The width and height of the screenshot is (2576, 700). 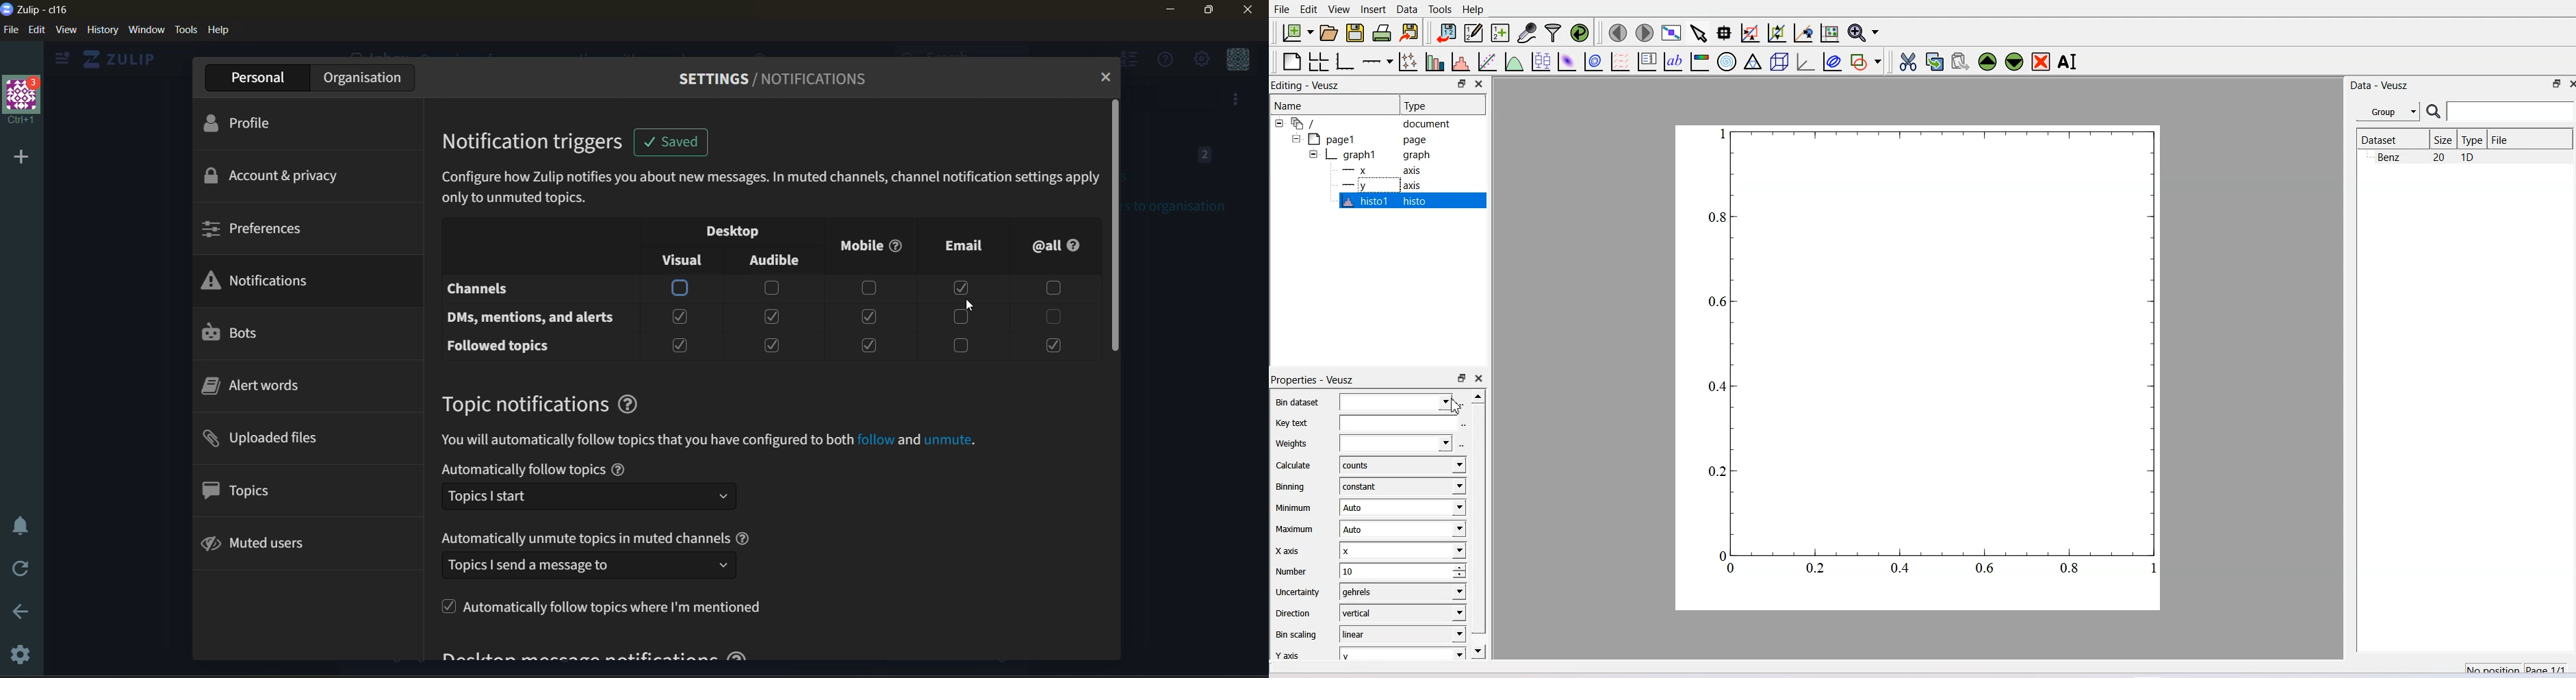 What do you see at coordinates (1779, 62) in the screenshot?
I see `3D Scene` at bounding box center [1779, 62].